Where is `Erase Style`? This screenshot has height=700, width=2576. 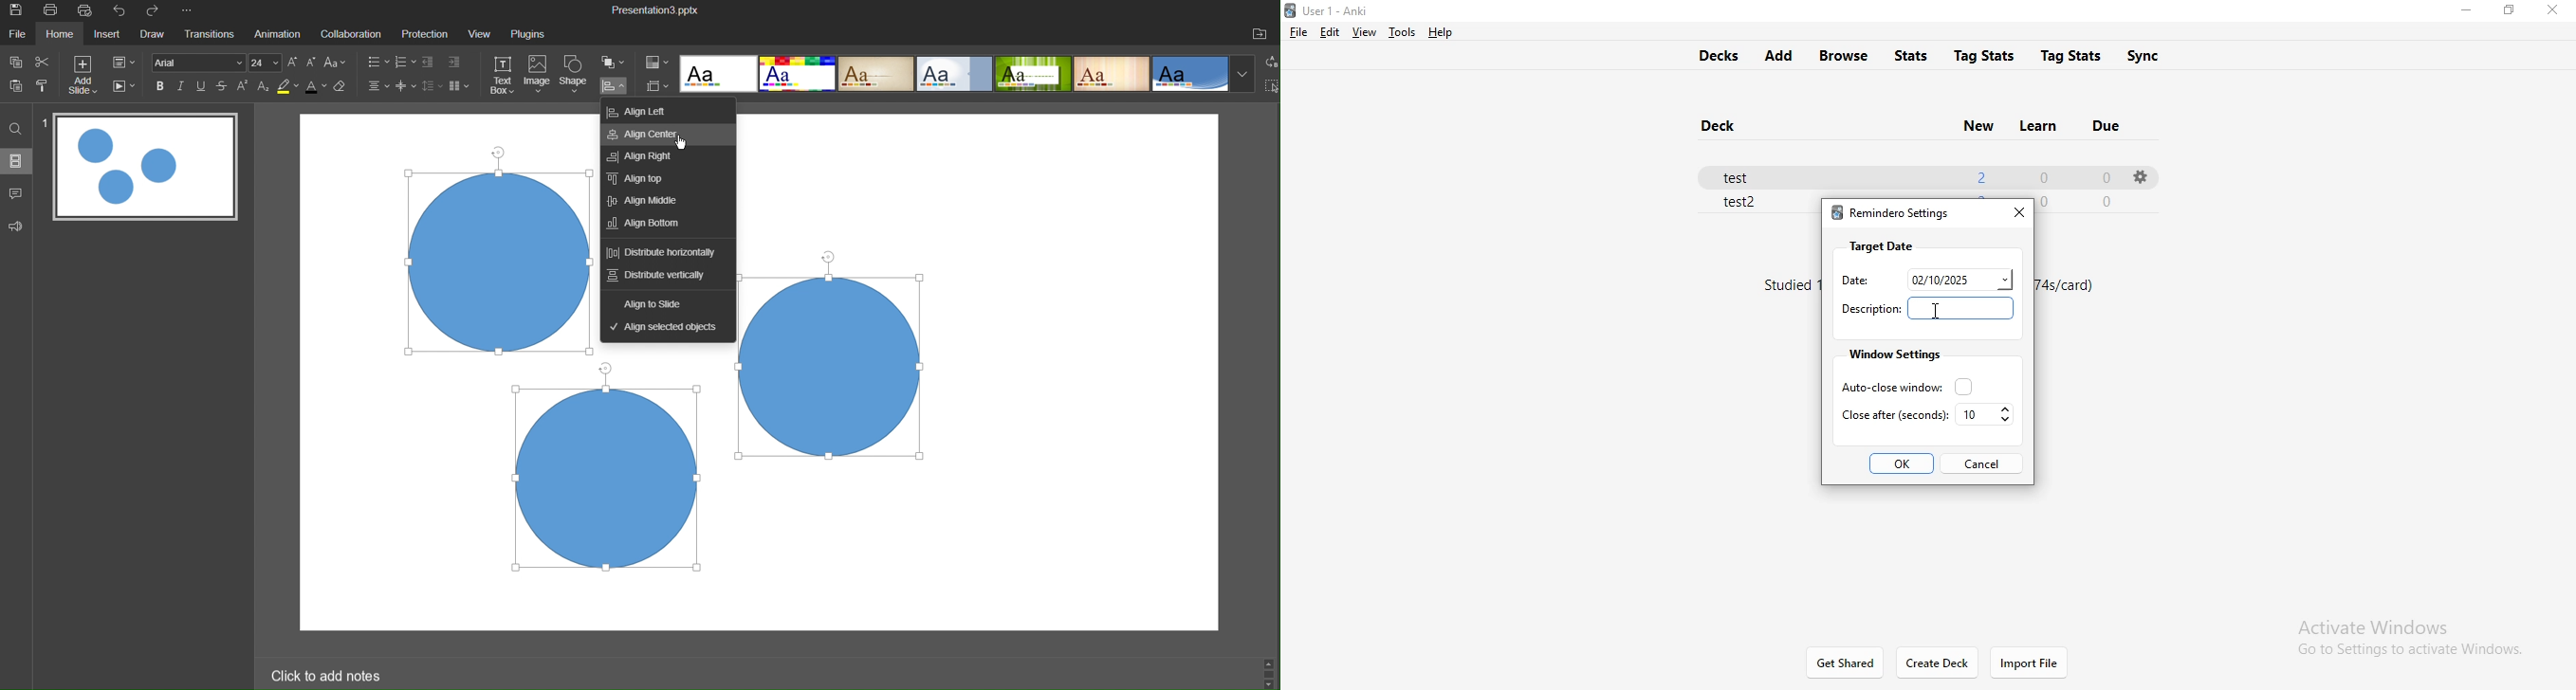 Erase Style is located at coordinates (343, 88).